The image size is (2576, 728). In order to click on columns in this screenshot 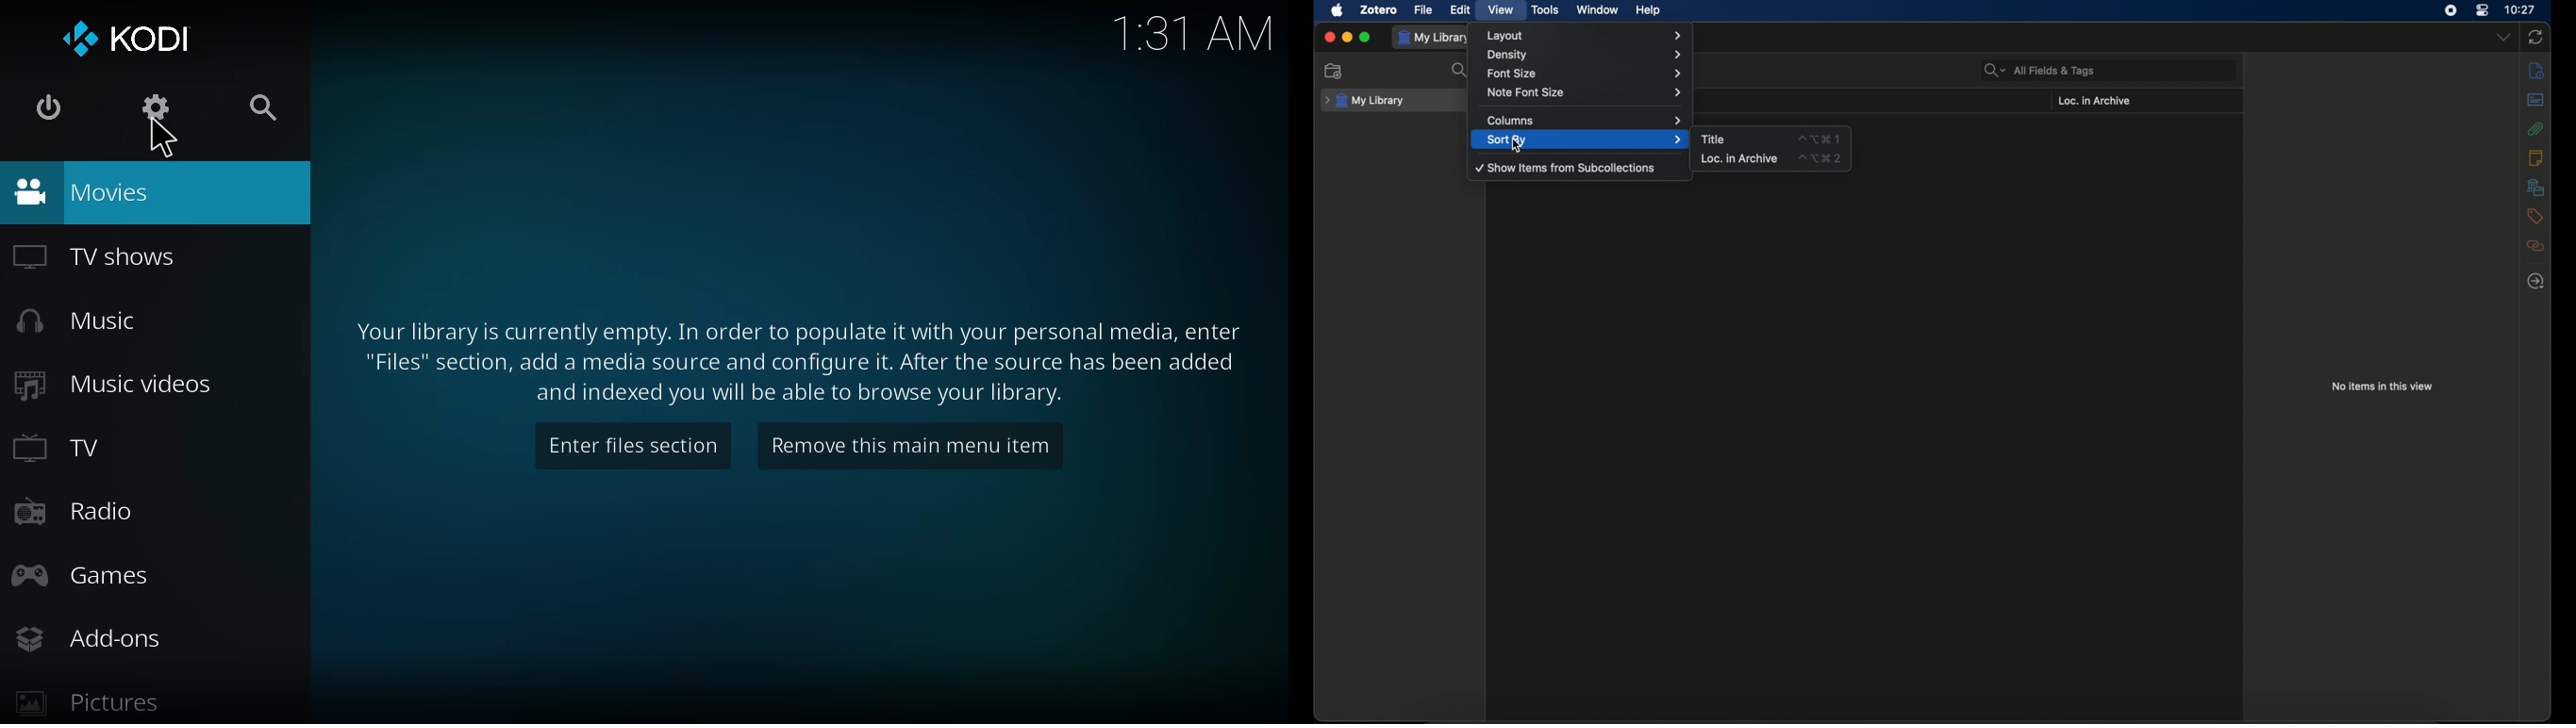, I will do `click(1583, 121)`.